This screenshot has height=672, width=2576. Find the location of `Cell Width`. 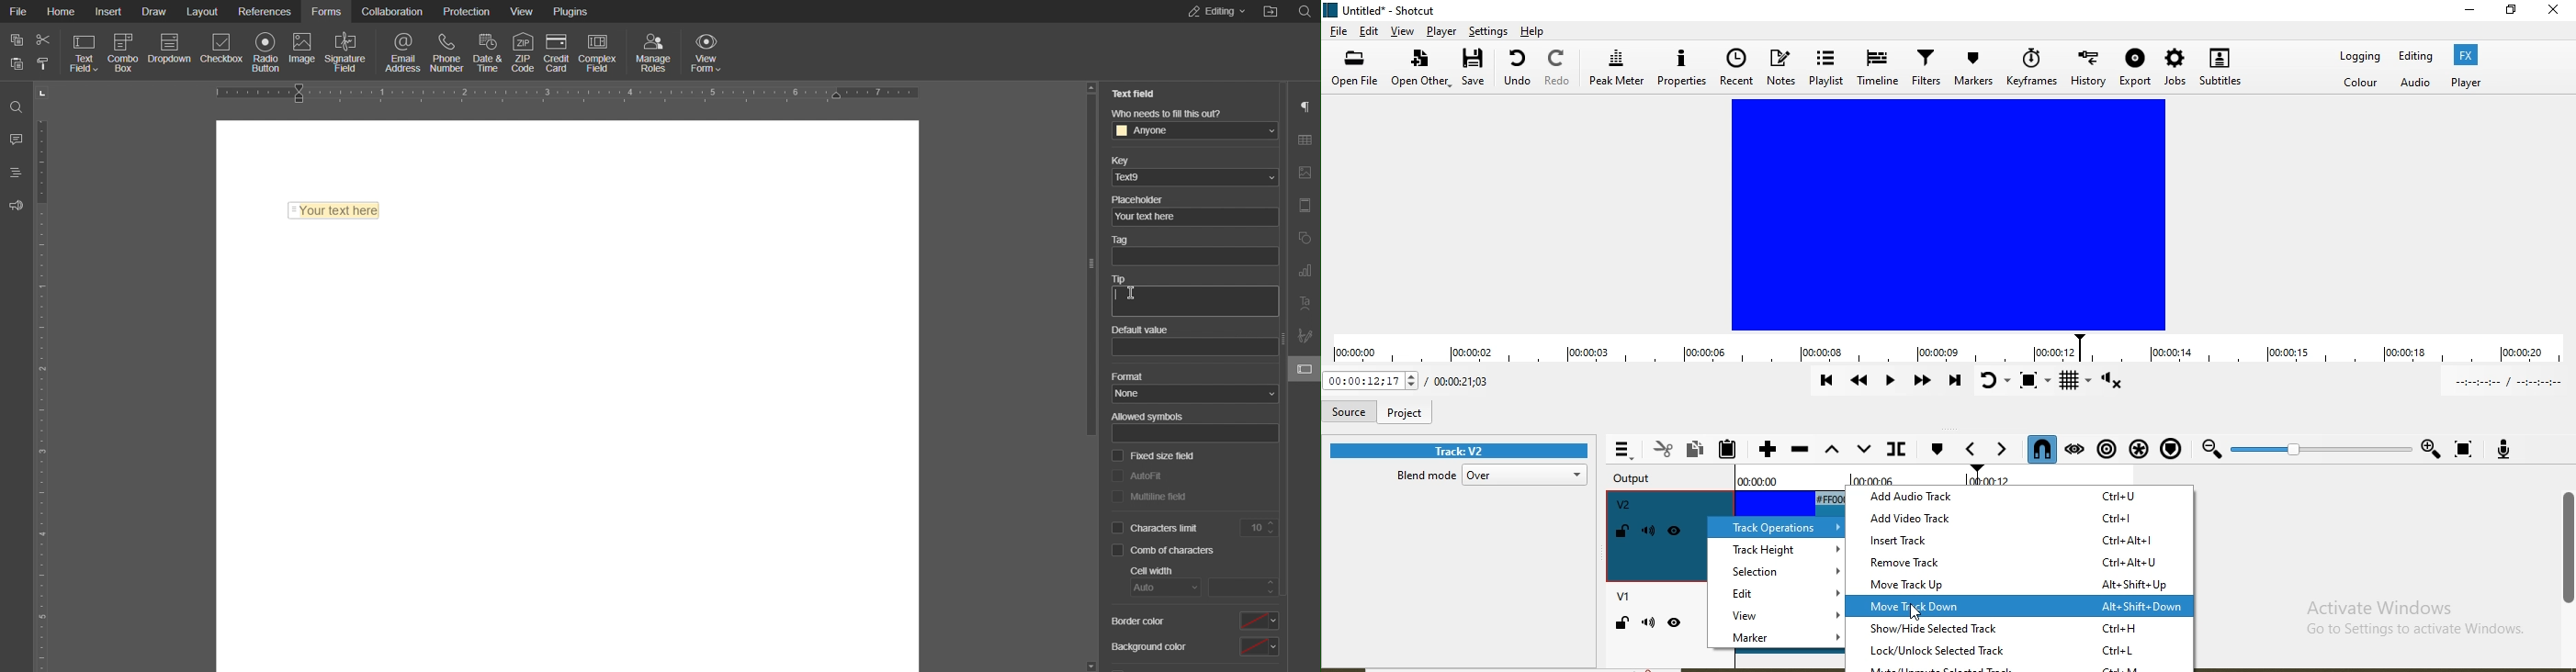

Cell Width is located at coordinates (1198, 569).